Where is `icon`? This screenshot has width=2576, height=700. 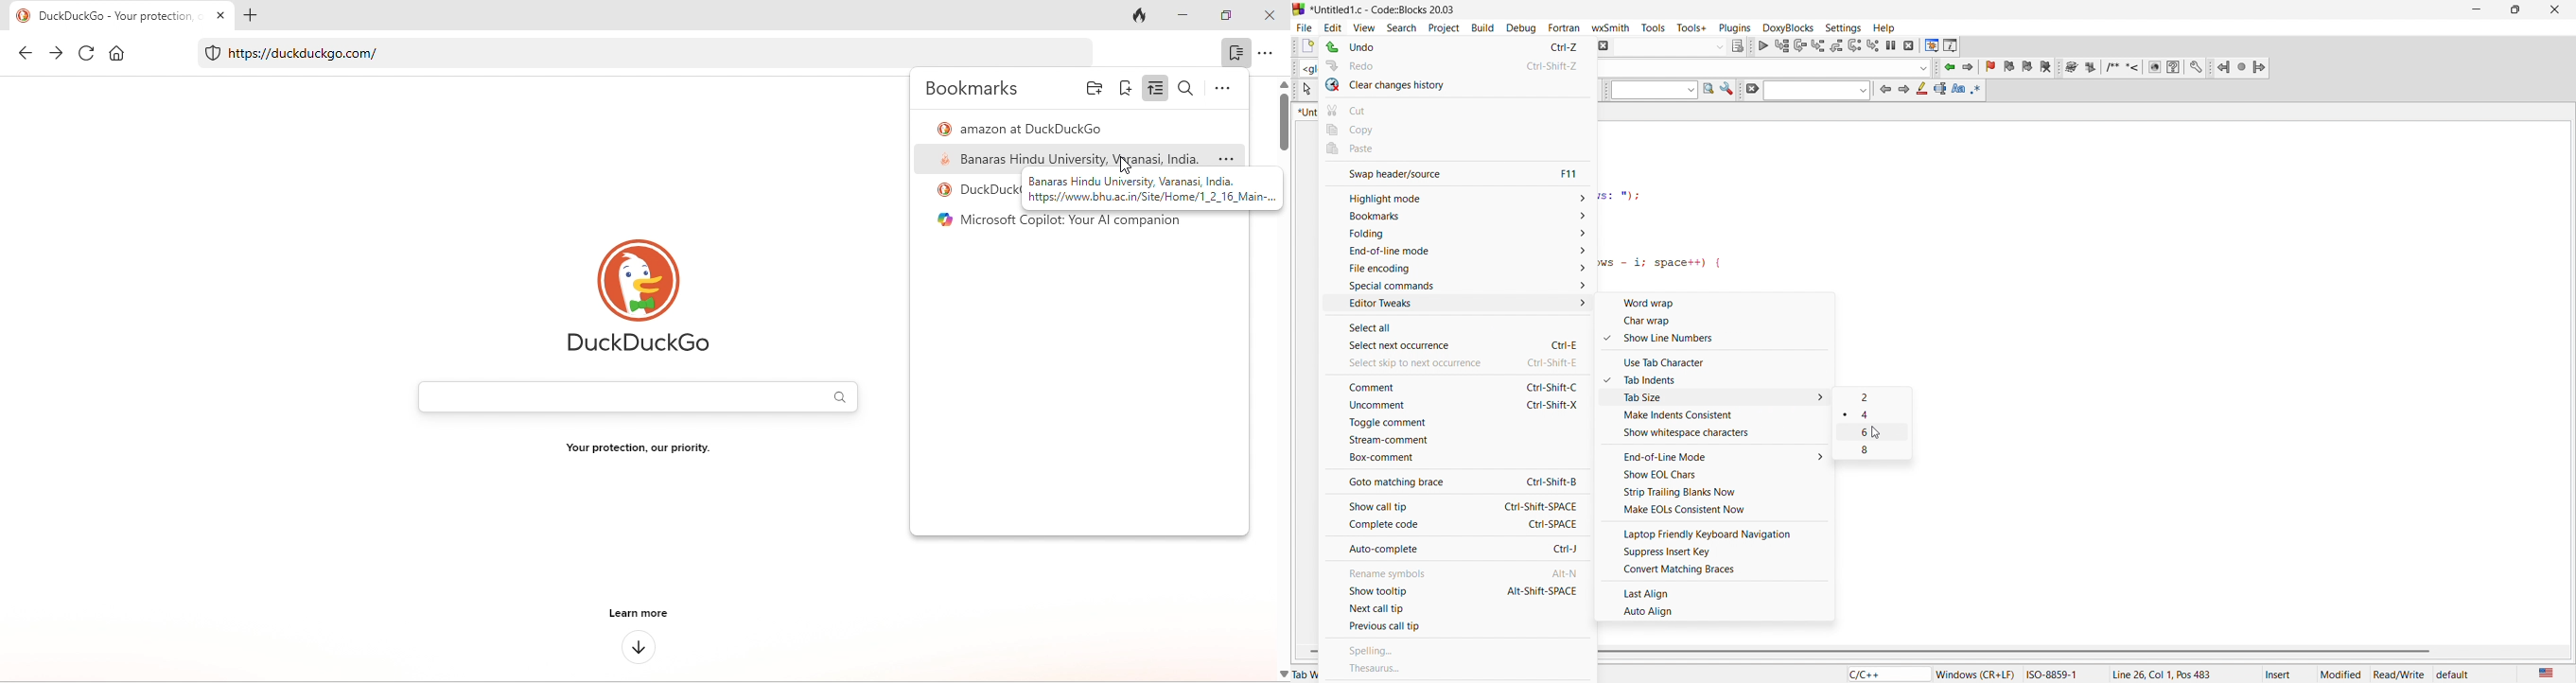
icon is located at coordinates (1883, 89).